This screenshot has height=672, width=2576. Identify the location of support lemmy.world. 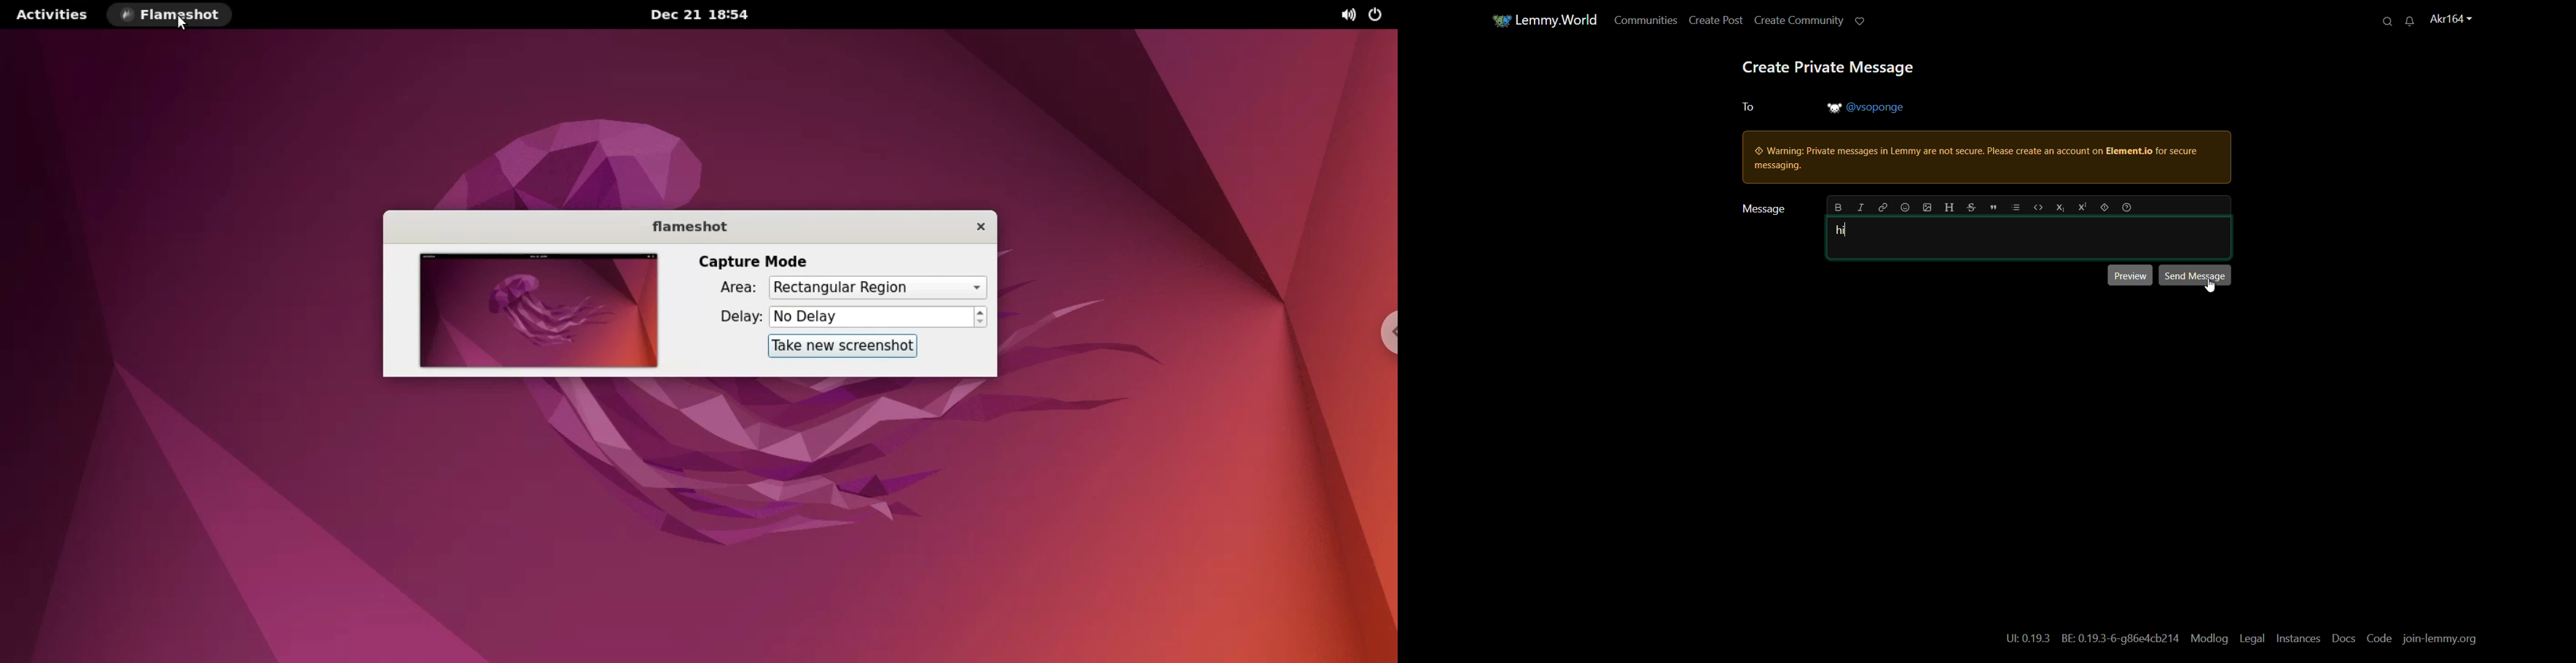
(1854, 22).